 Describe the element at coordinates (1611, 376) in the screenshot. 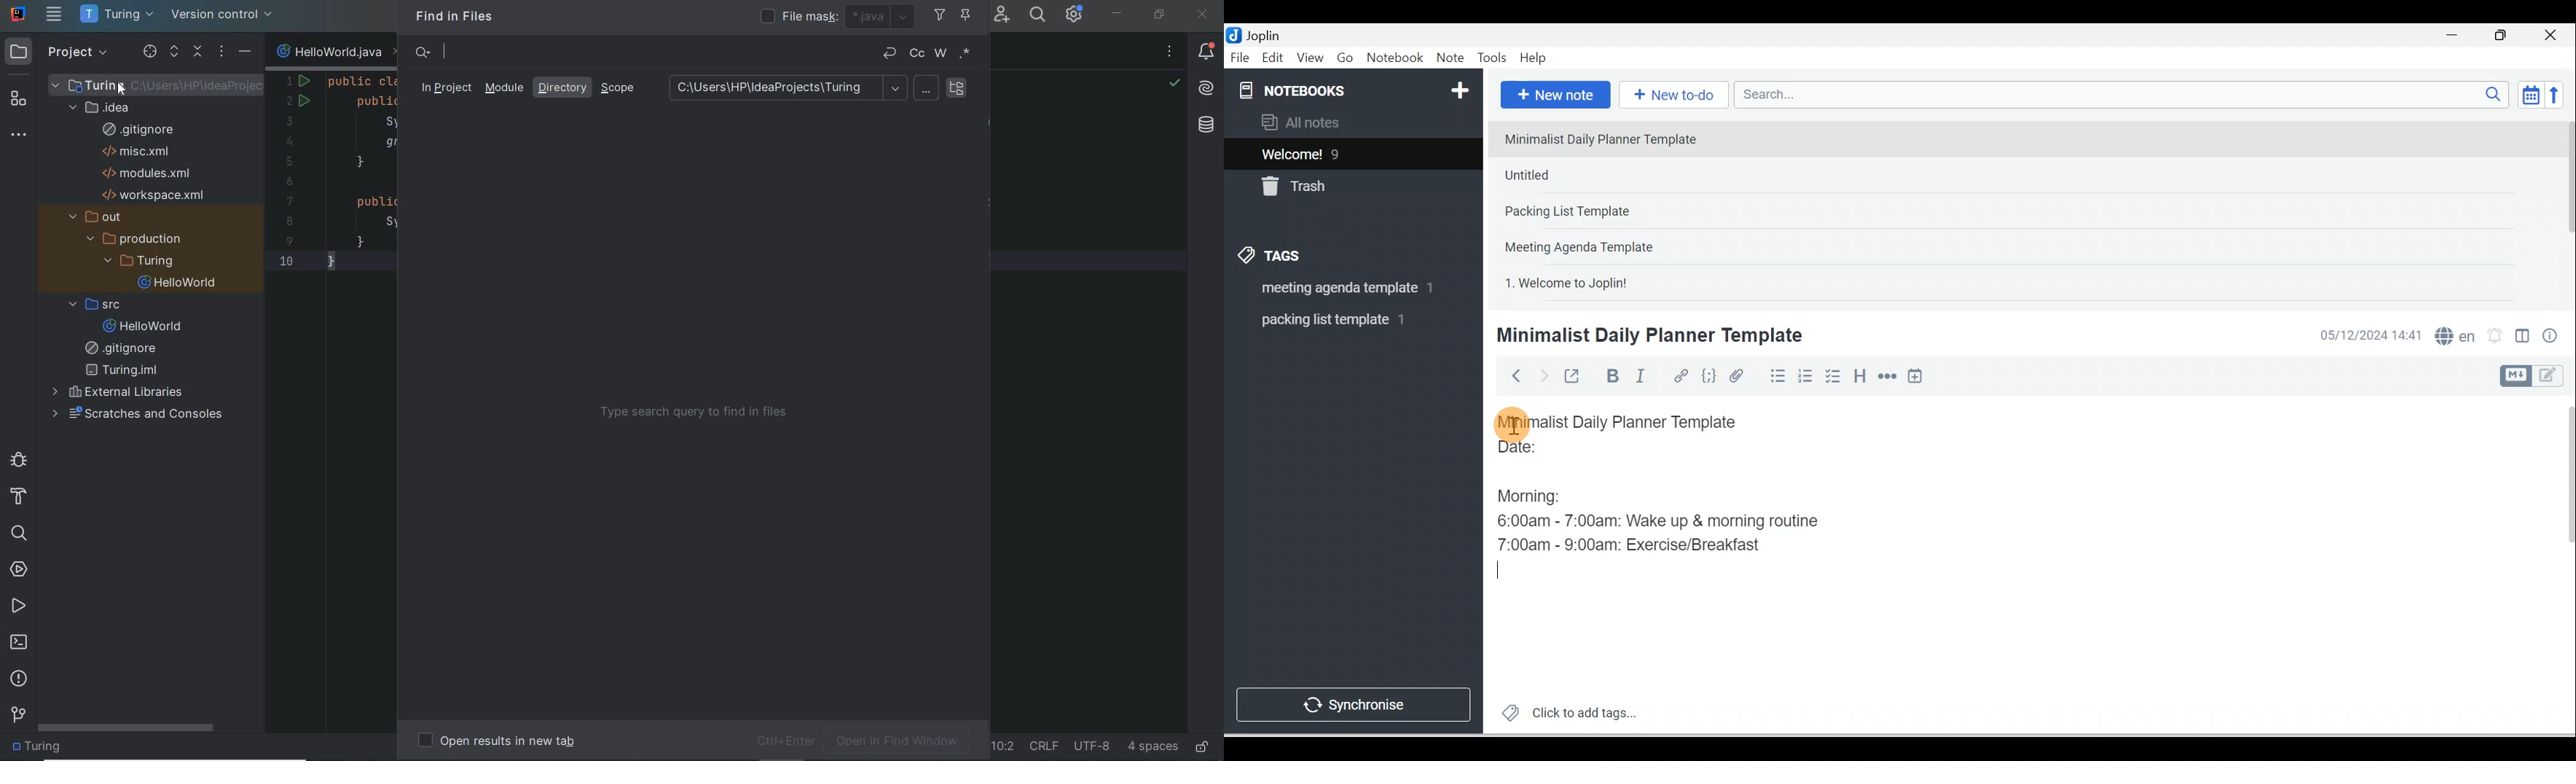

I see `Bold` at that location.